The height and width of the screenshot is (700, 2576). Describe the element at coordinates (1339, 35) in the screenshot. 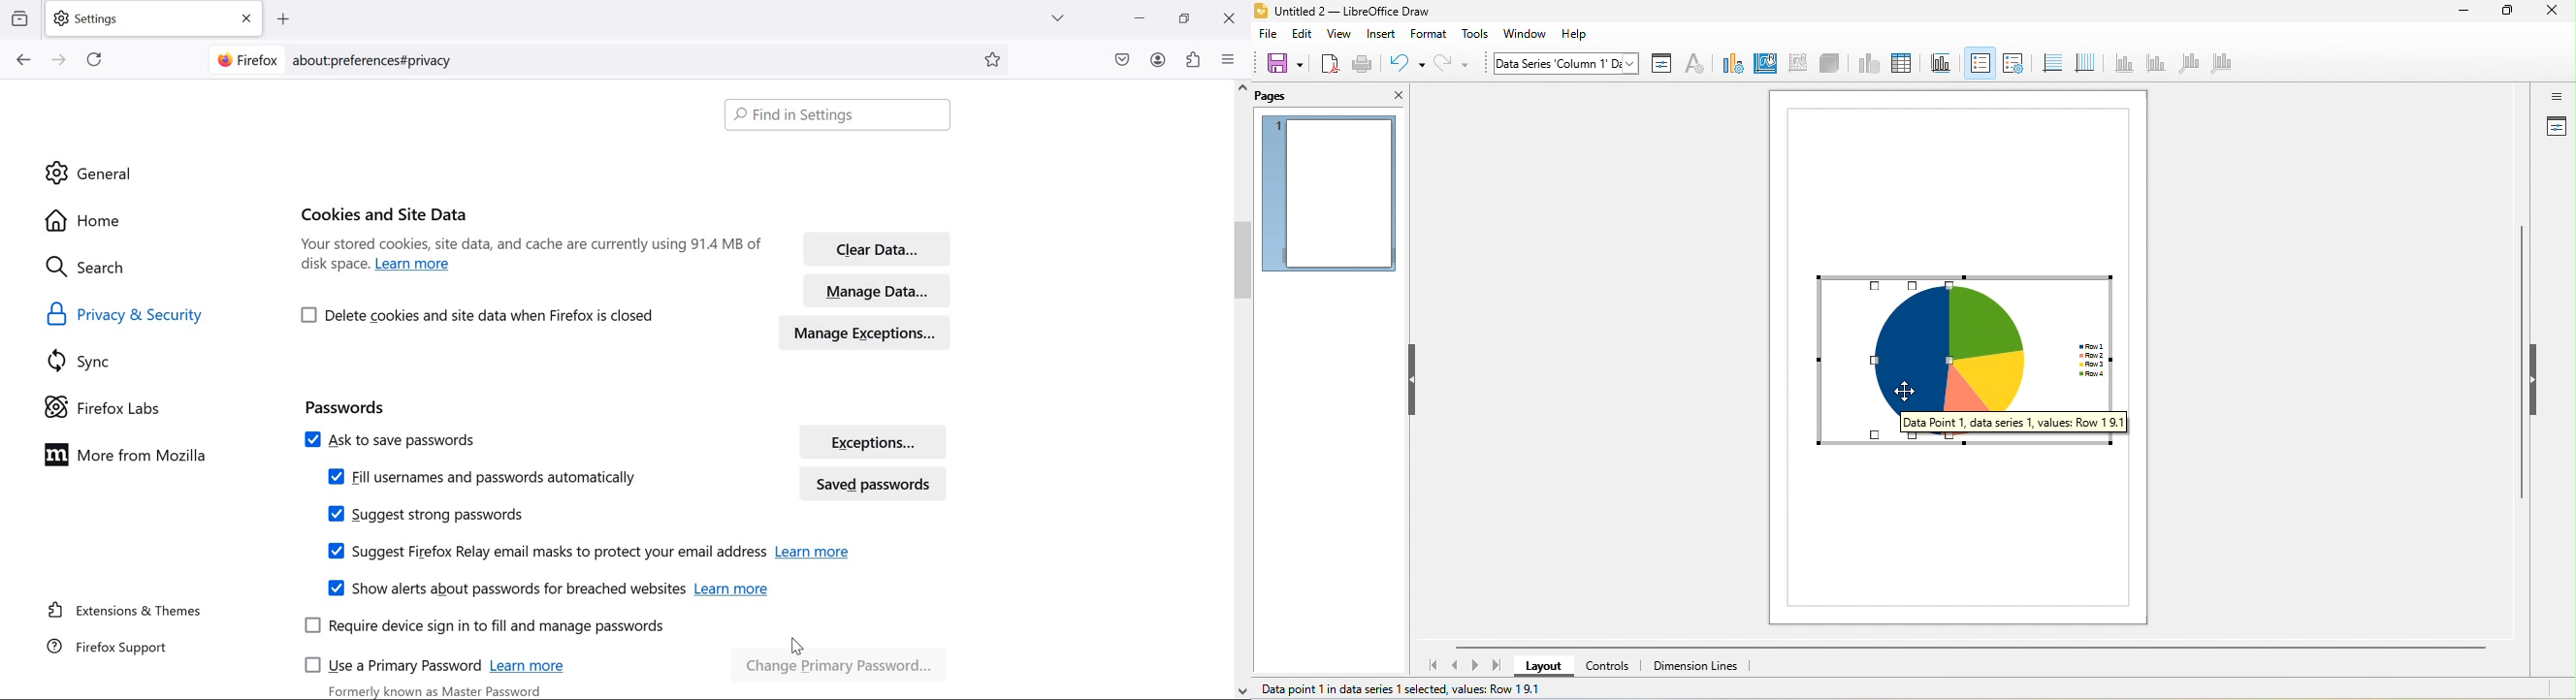

I see `view` at that location.